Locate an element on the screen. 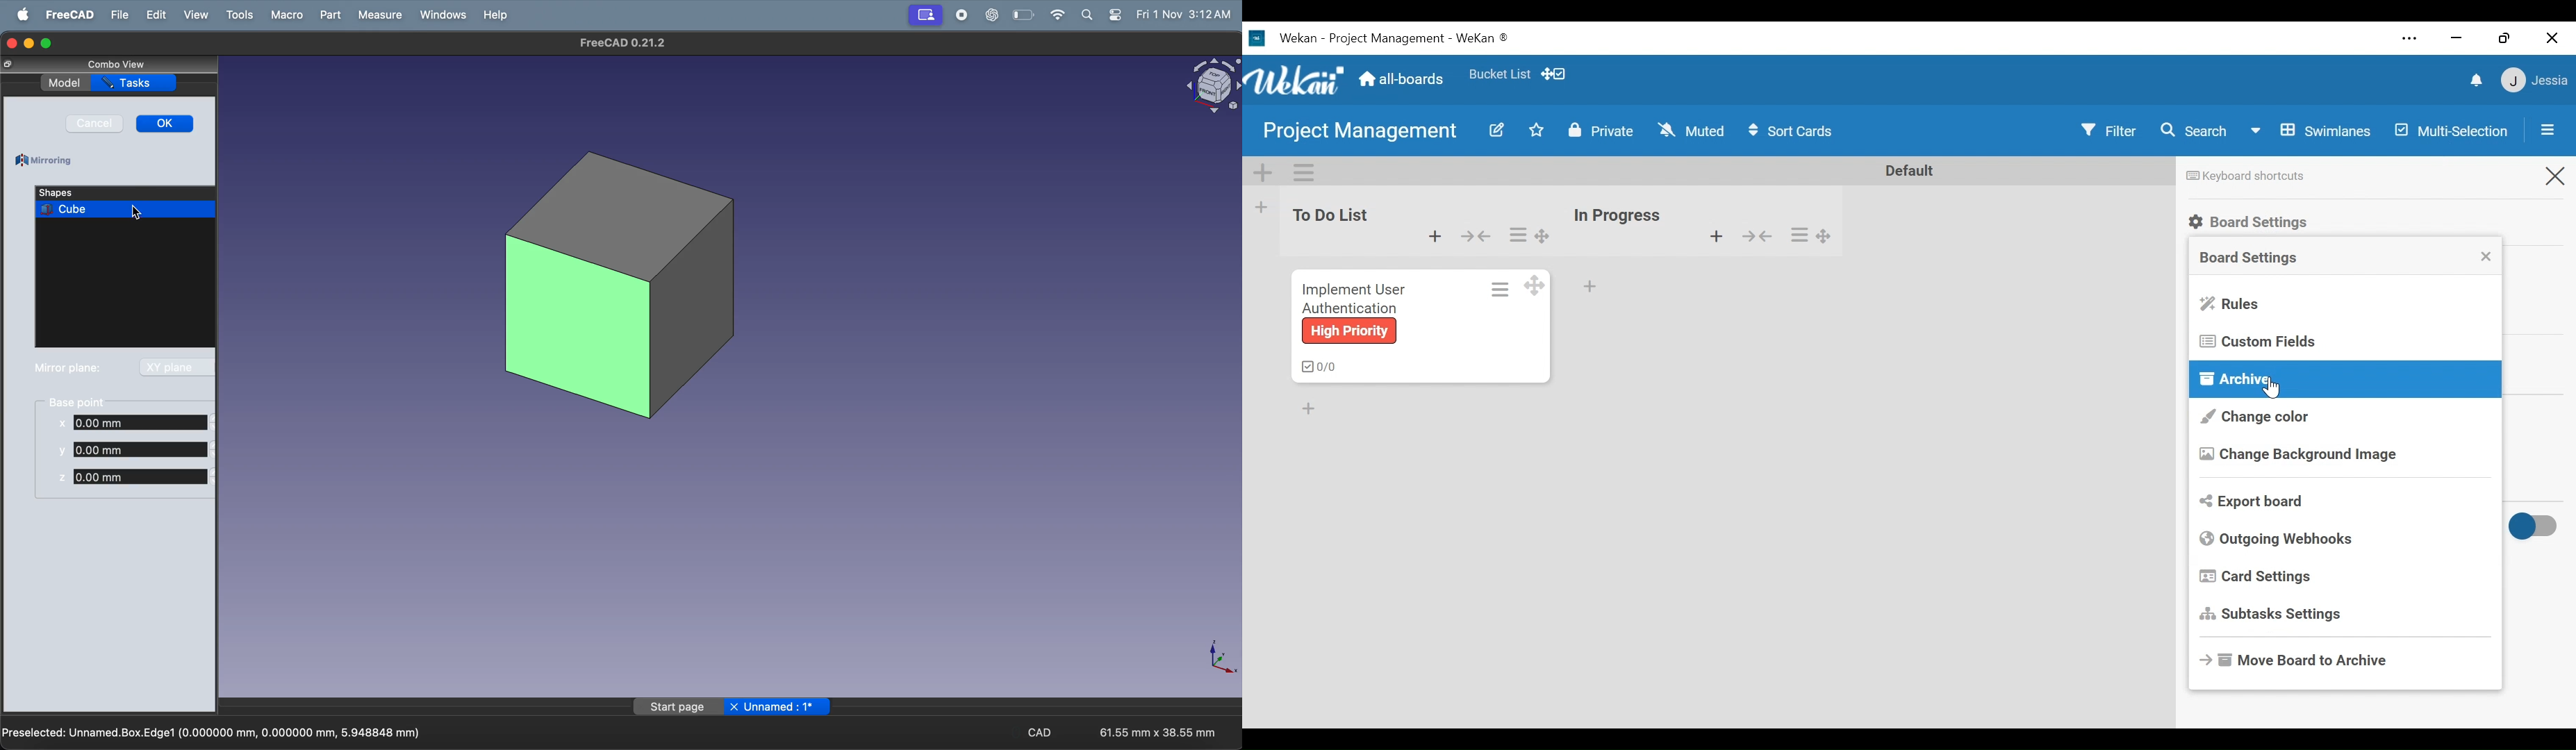 Image resolution: width=2576 pixels, height=756 pixels. Subtasks Settings is located at coordinates (2270, 613).